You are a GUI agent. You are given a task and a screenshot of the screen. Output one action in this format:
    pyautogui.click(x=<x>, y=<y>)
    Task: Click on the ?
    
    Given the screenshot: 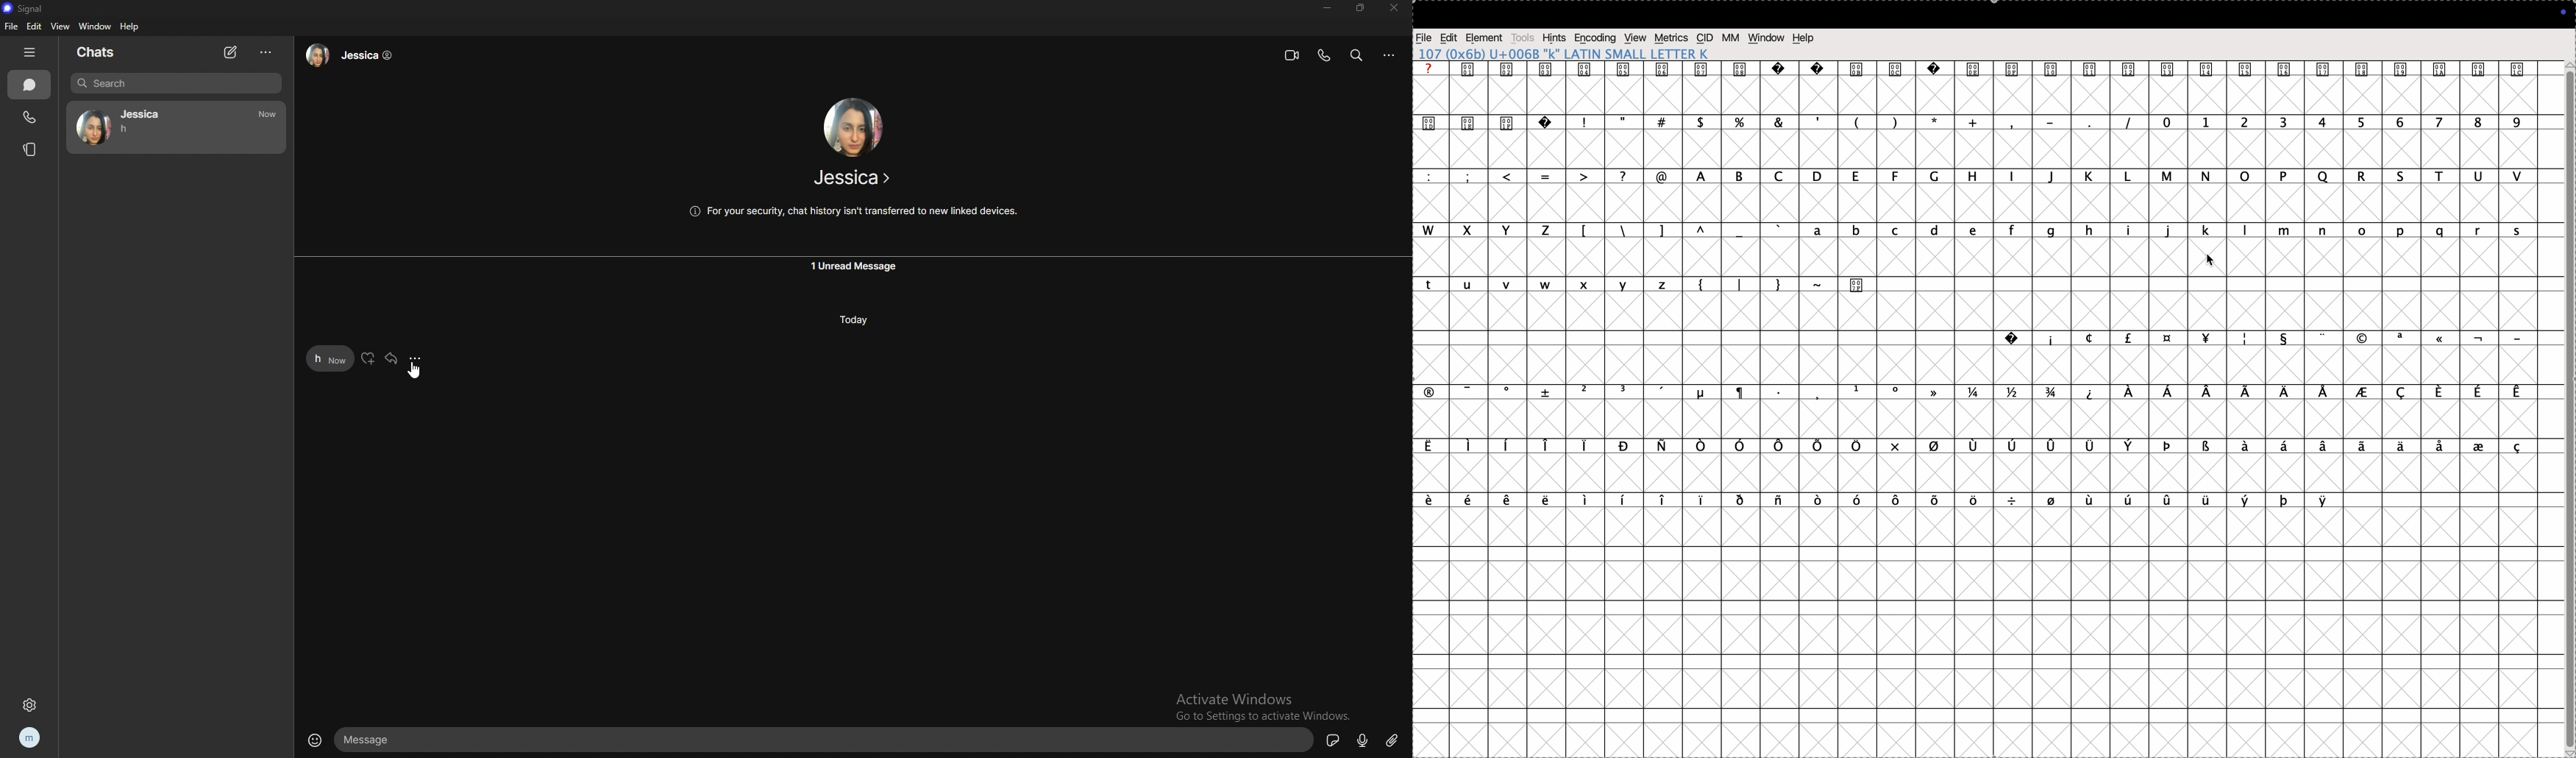 What is the action you would take?
    pyautogui.click(x=2013, y=339)
    